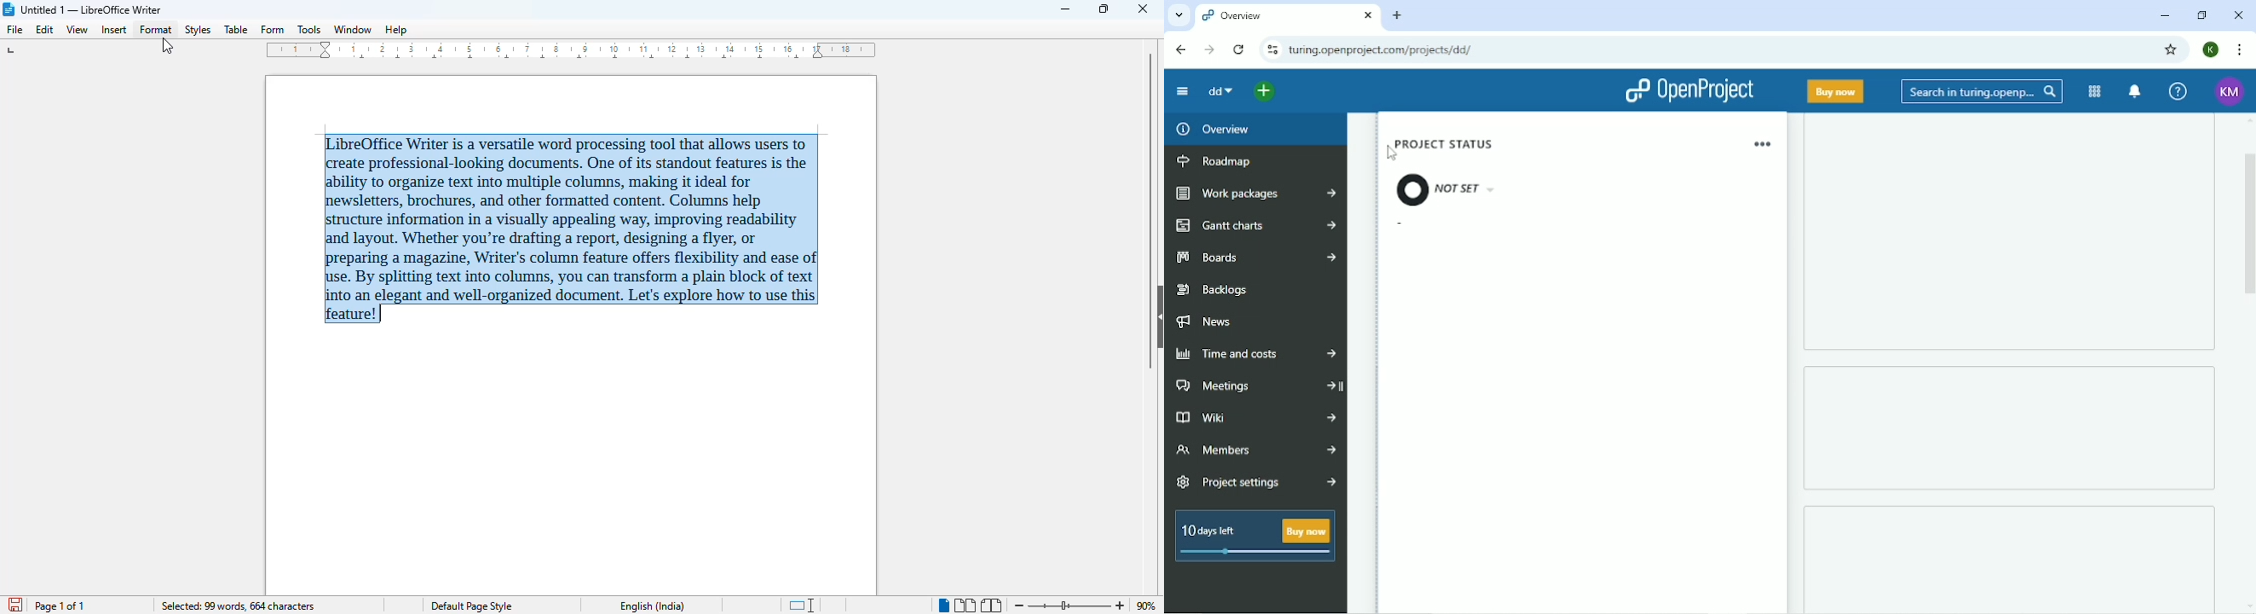 The height and width of the screenshot is (616, 2268). I want to click on form, so click(273, 30).